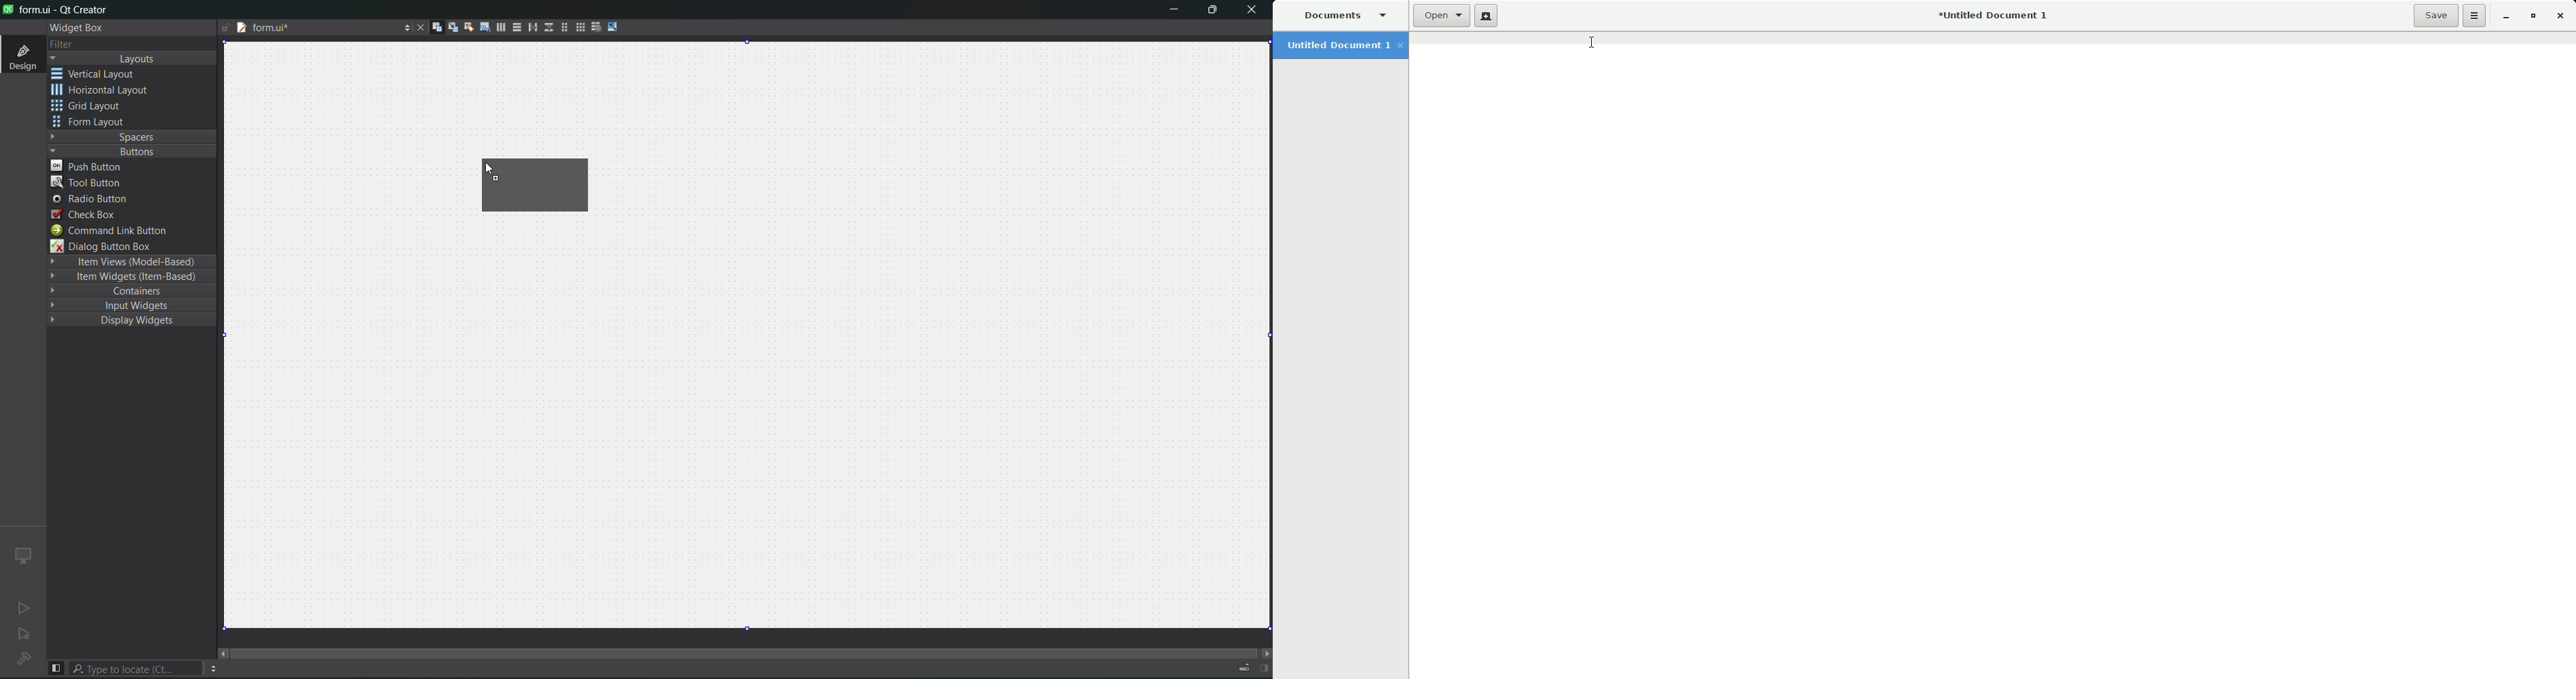 The width and height of the screenshot is (2576, 700). What do you see at coordinates (91, 123) in the screenshot?
I see `form layout` at bounding box center [91, 123].